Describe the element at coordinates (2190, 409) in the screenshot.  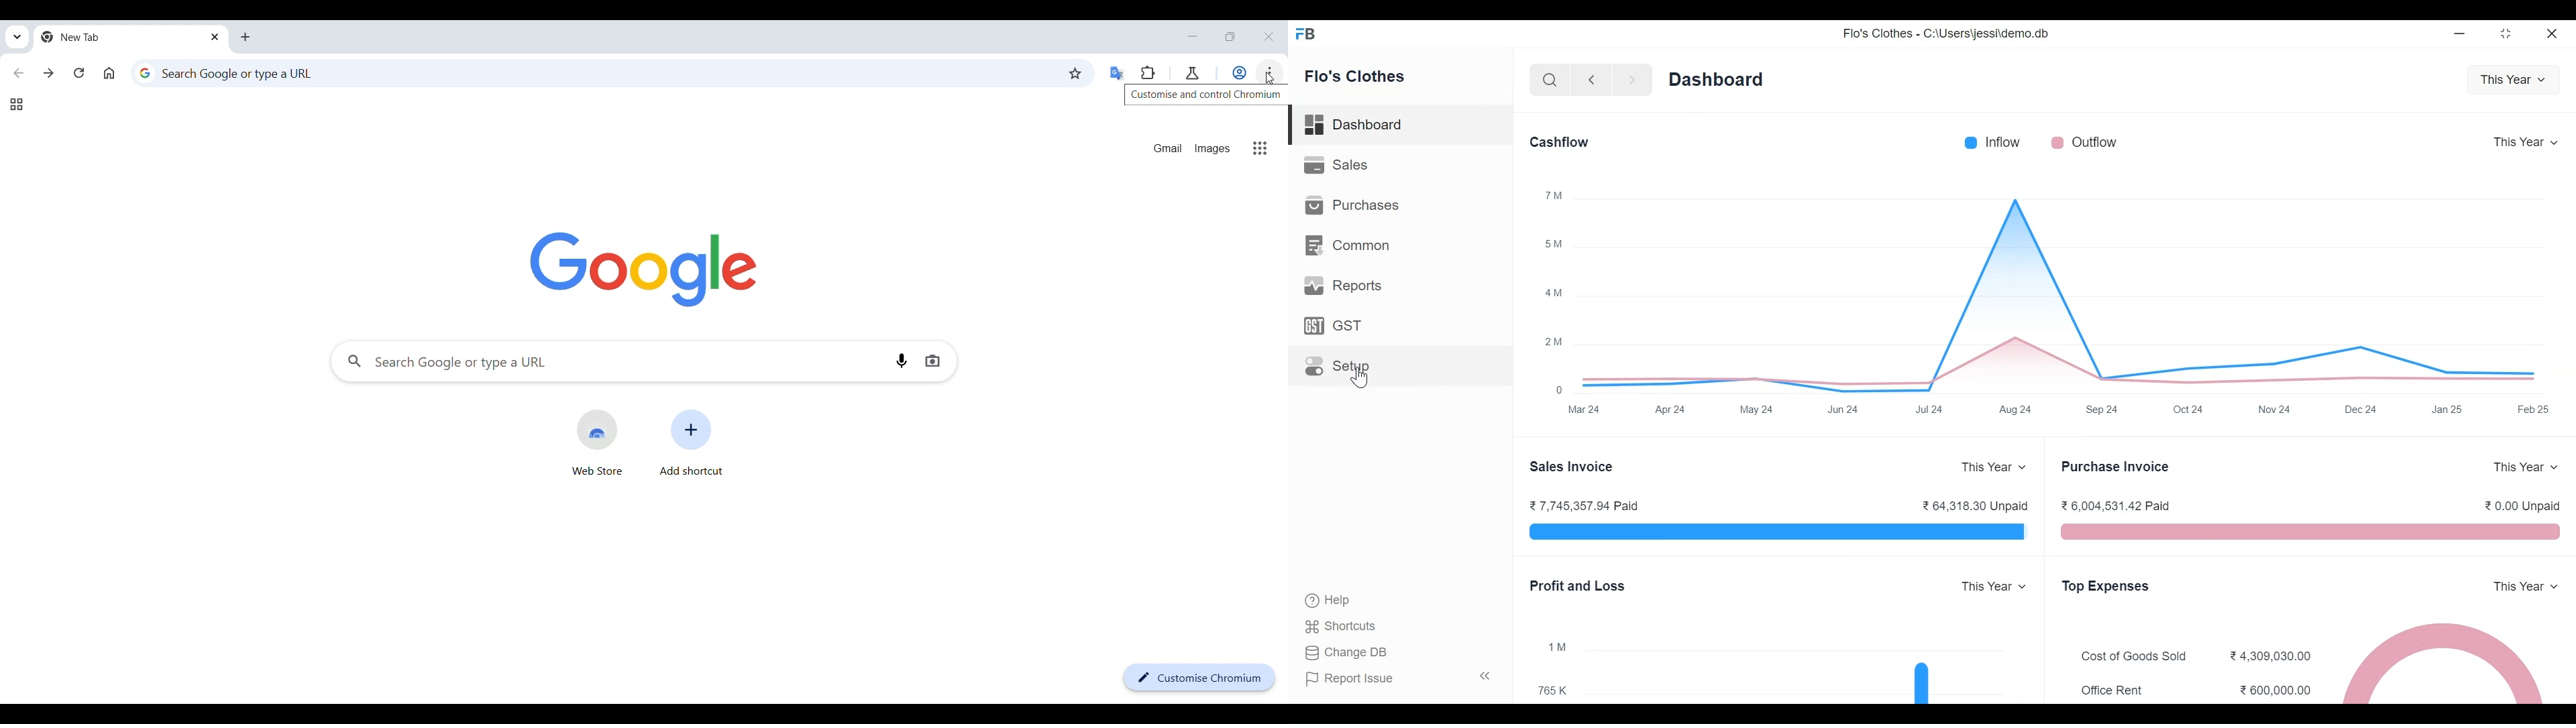
I see `oct 24` at that location.